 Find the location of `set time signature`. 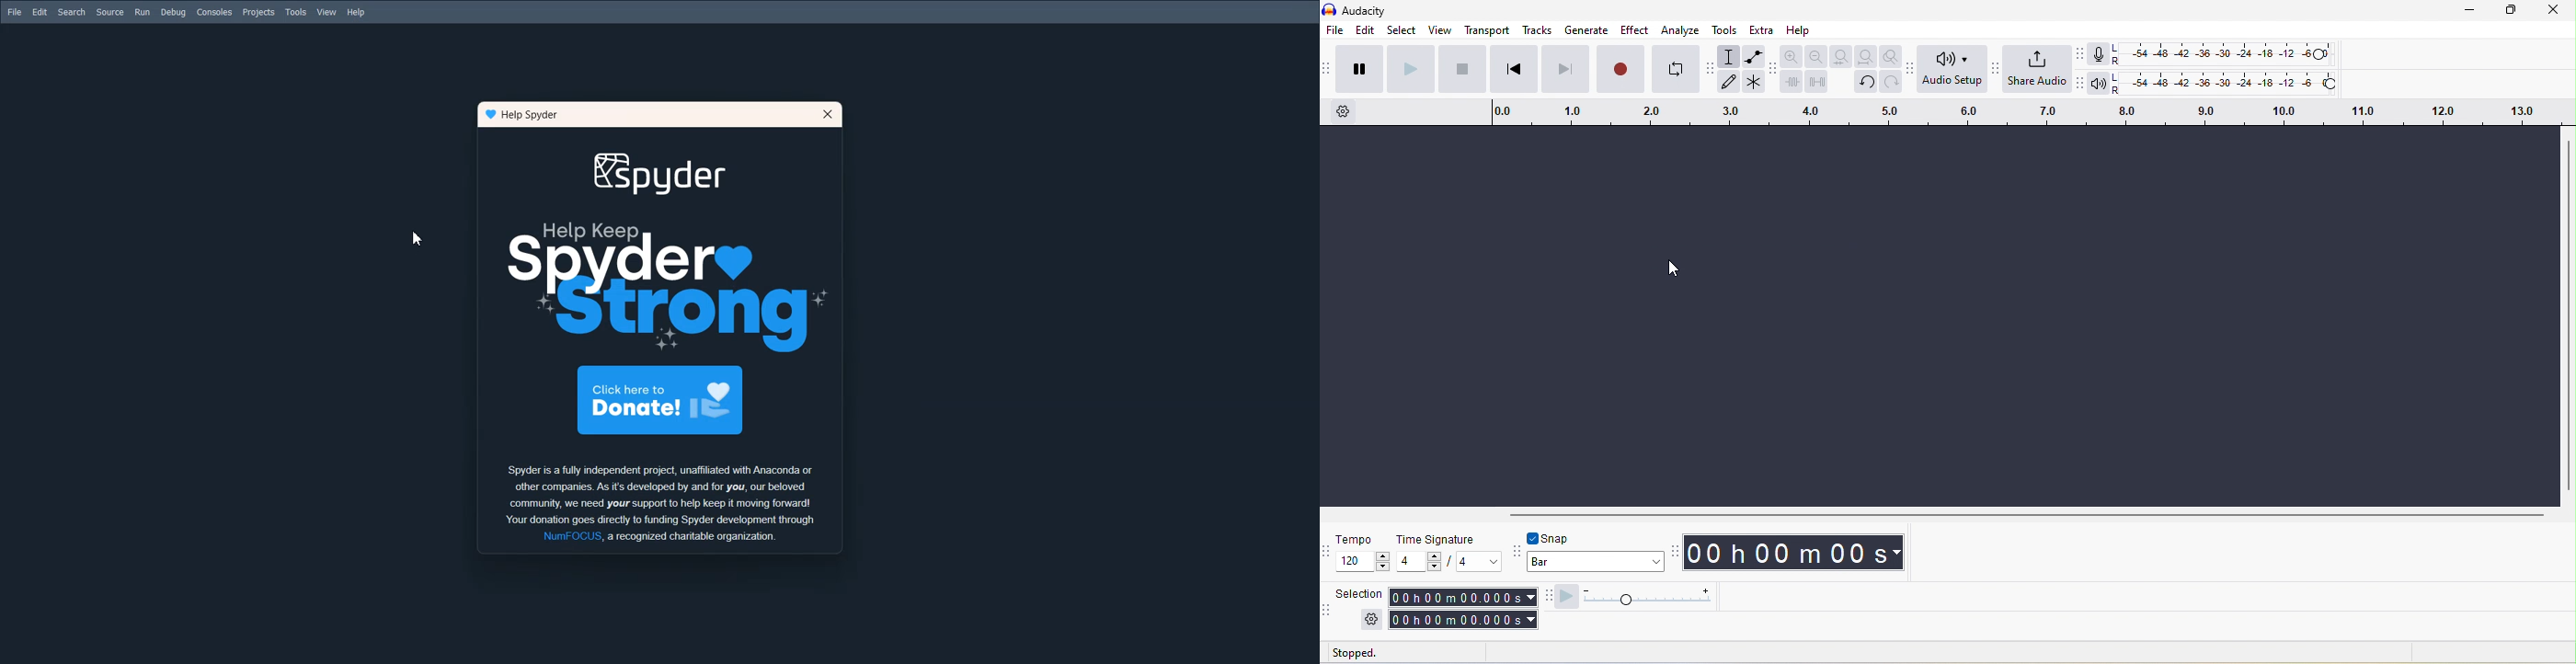

set time signature is located at coordinates (1480, 561).